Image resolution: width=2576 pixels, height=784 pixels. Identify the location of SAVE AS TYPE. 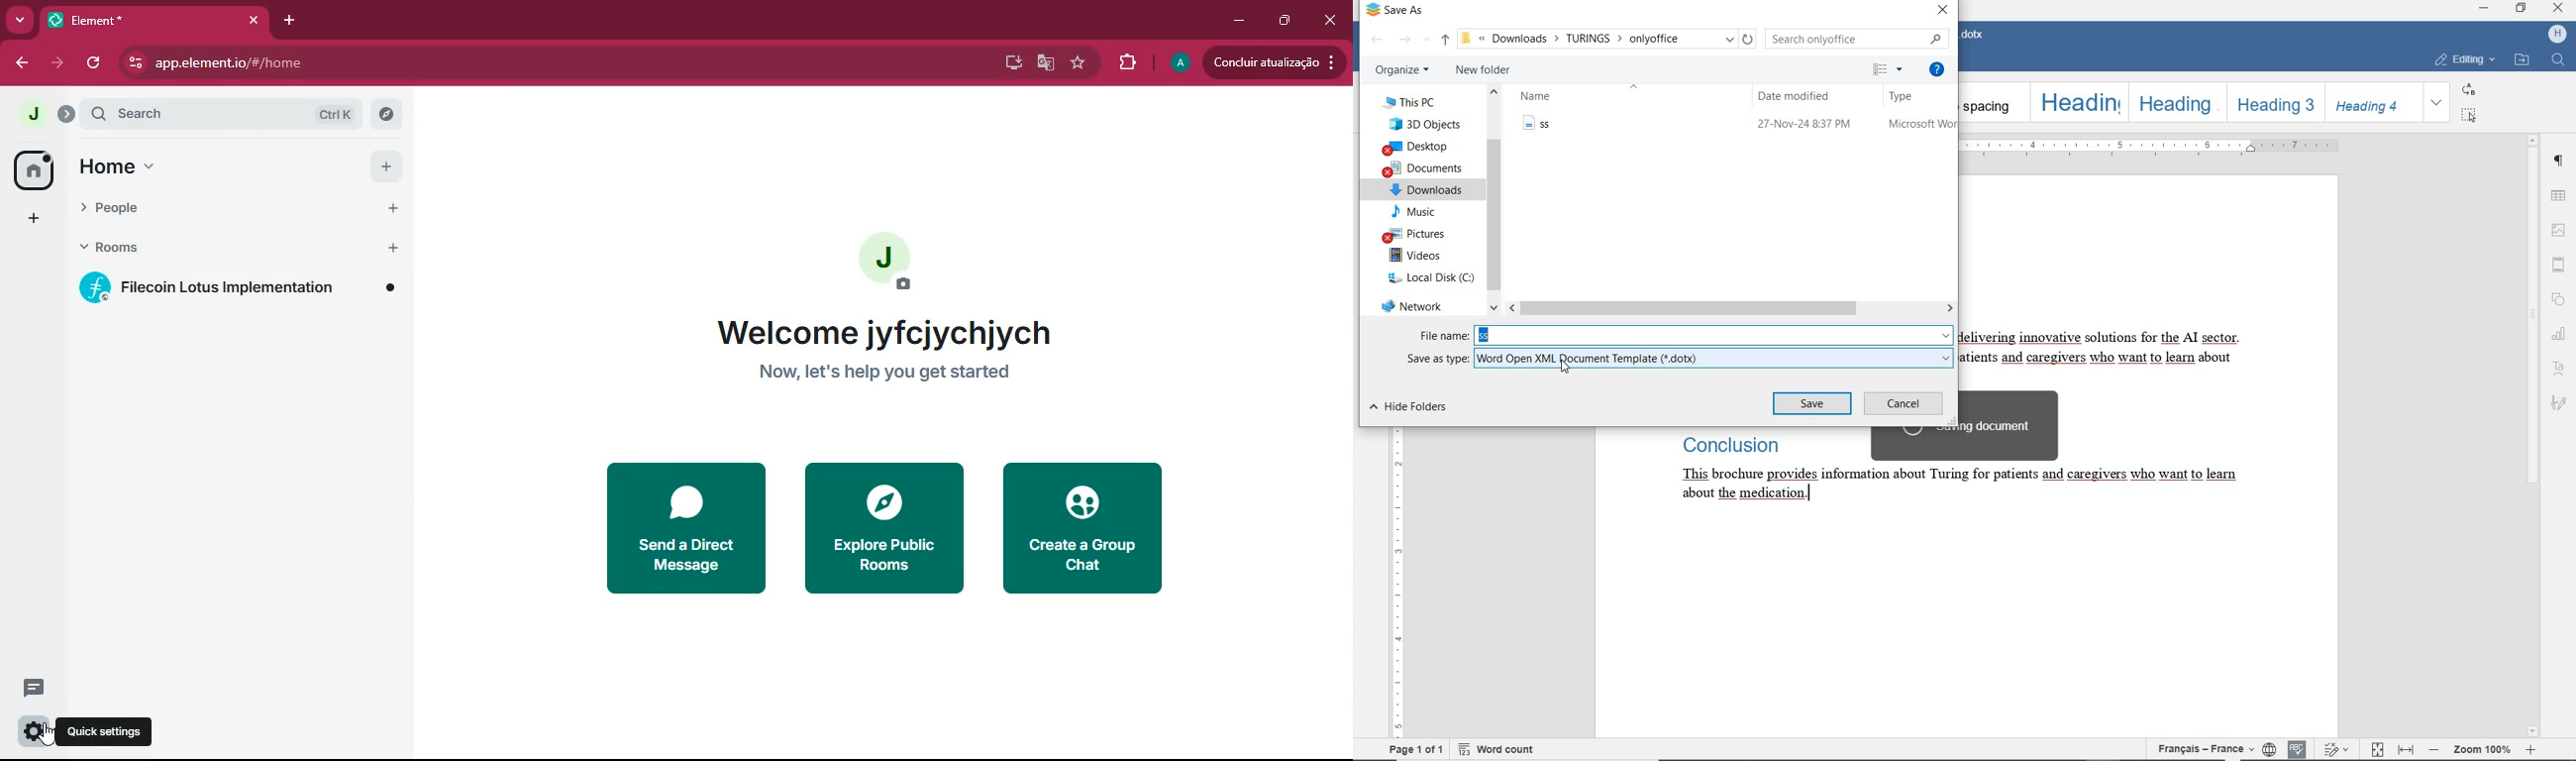
(1439, 359).